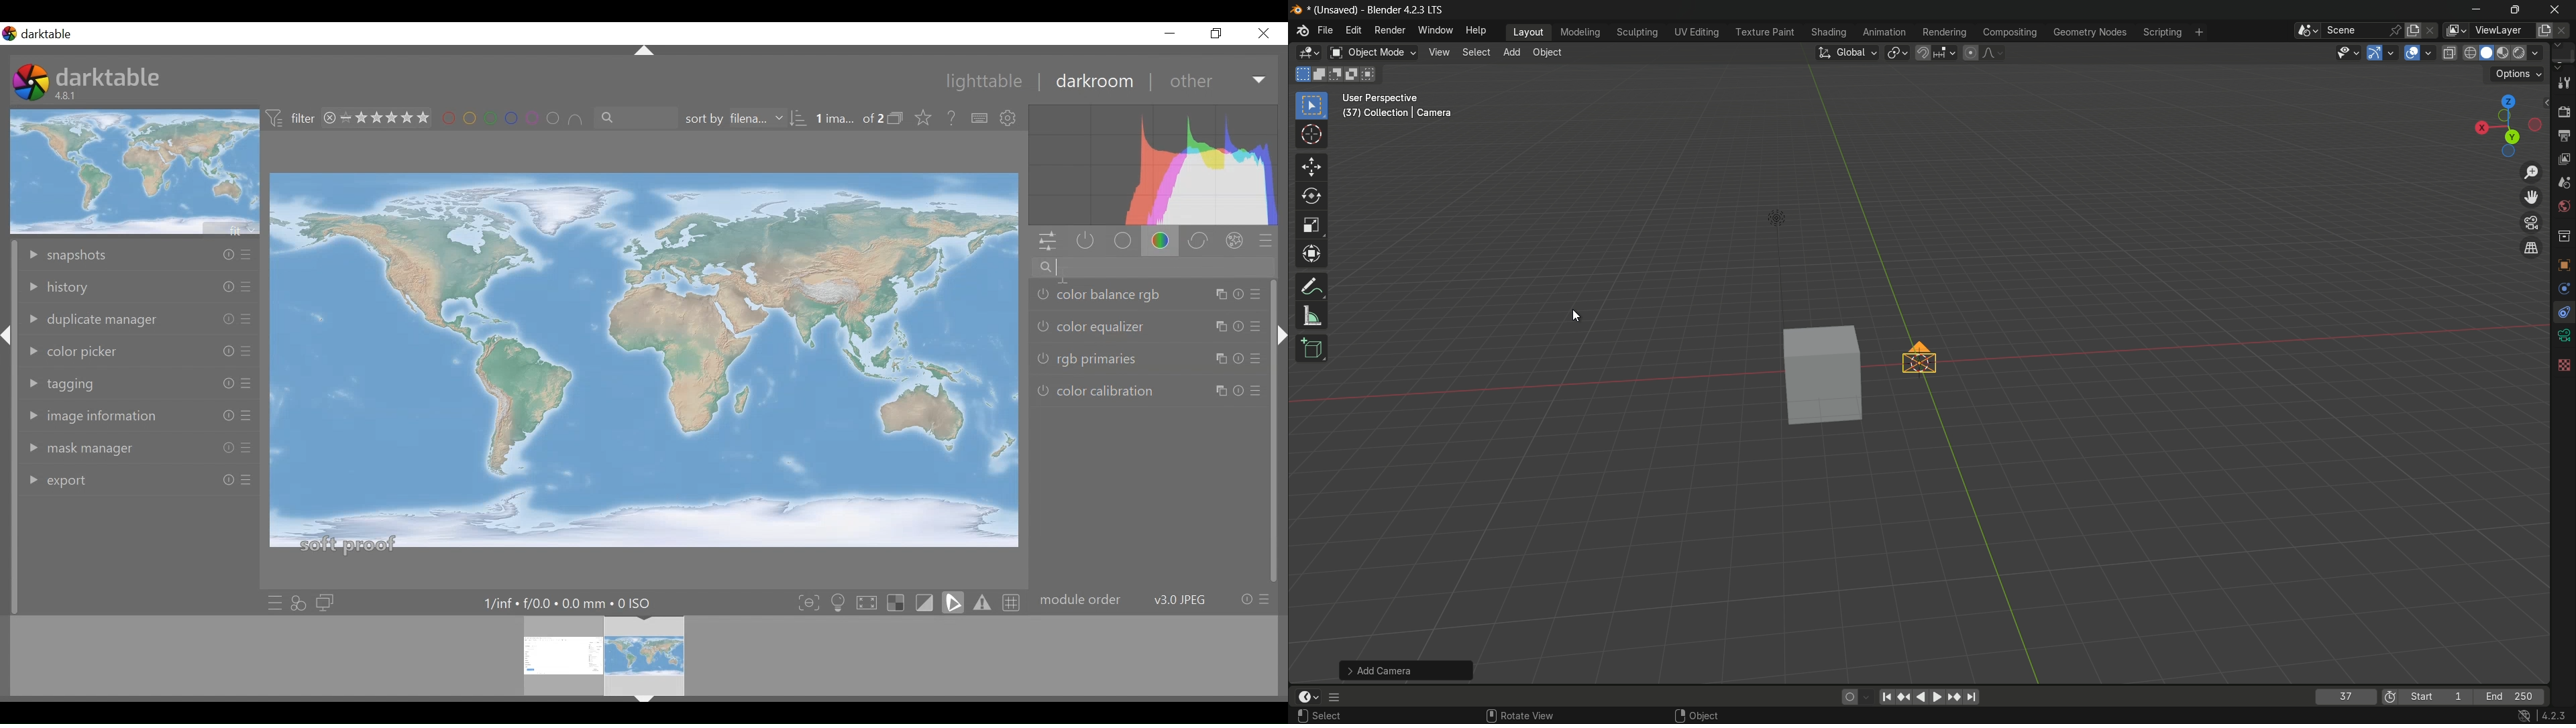 Image resolution: width=2576 pixels, height=728 pixels. Describe the element at coordinates (645, 705) in the screenshot. I see `` at that location.